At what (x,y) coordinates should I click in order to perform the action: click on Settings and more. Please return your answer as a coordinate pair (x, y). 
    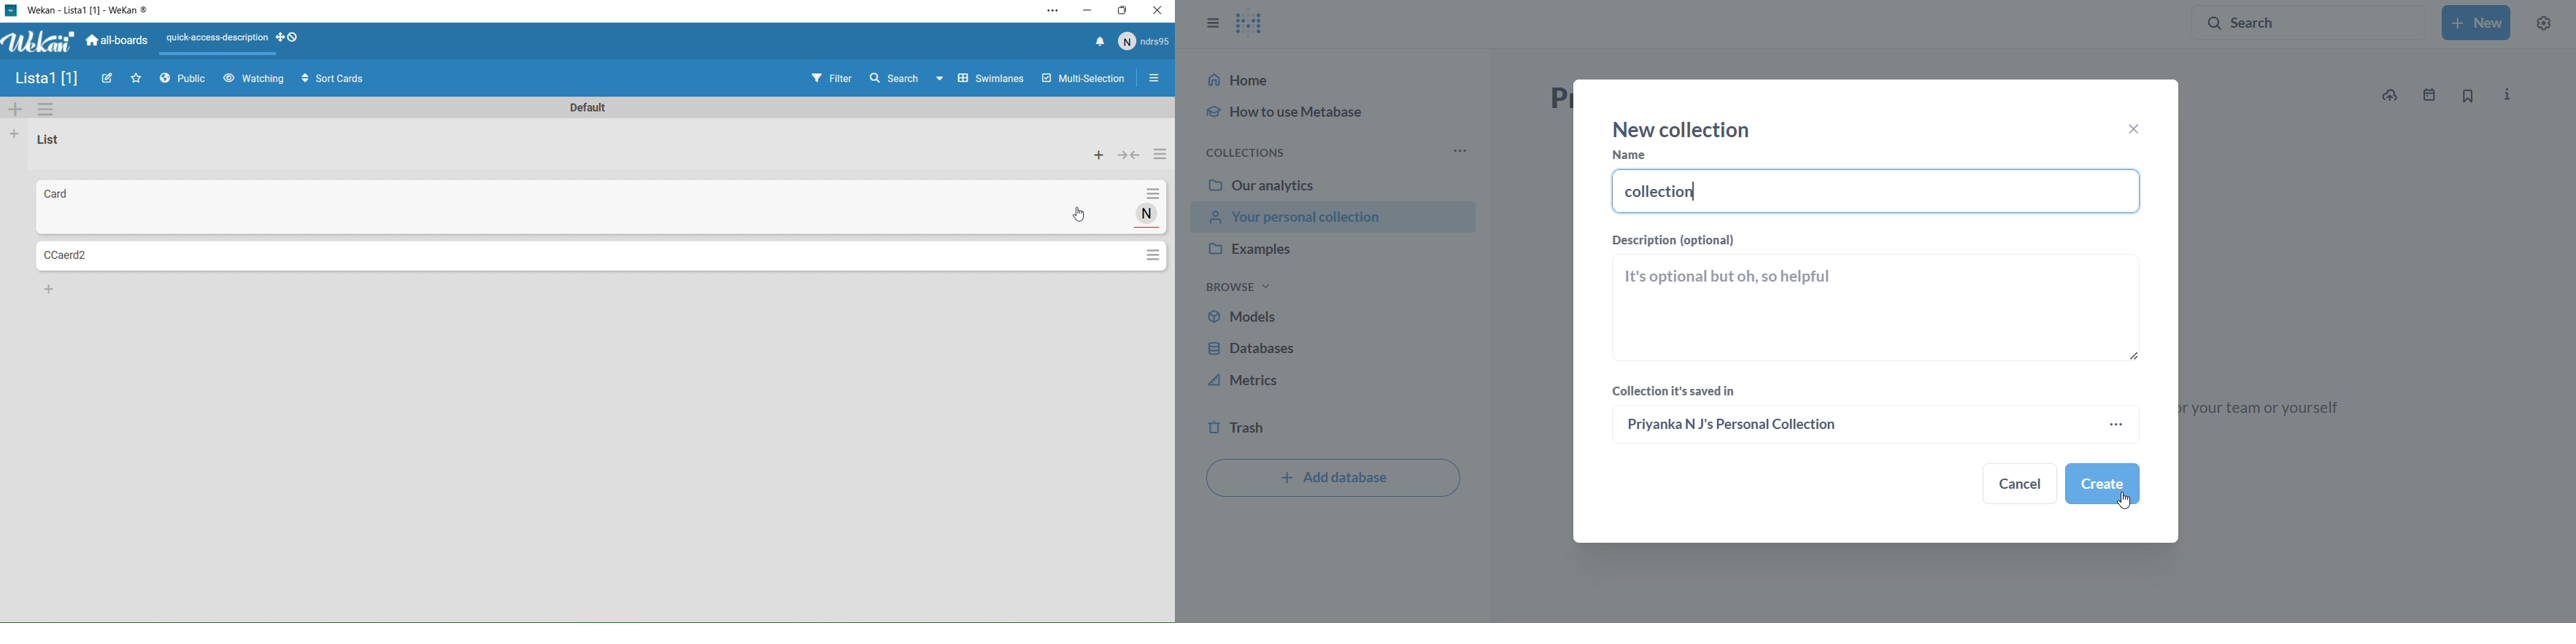
    Looking at the image, I should click on (1052, 12).